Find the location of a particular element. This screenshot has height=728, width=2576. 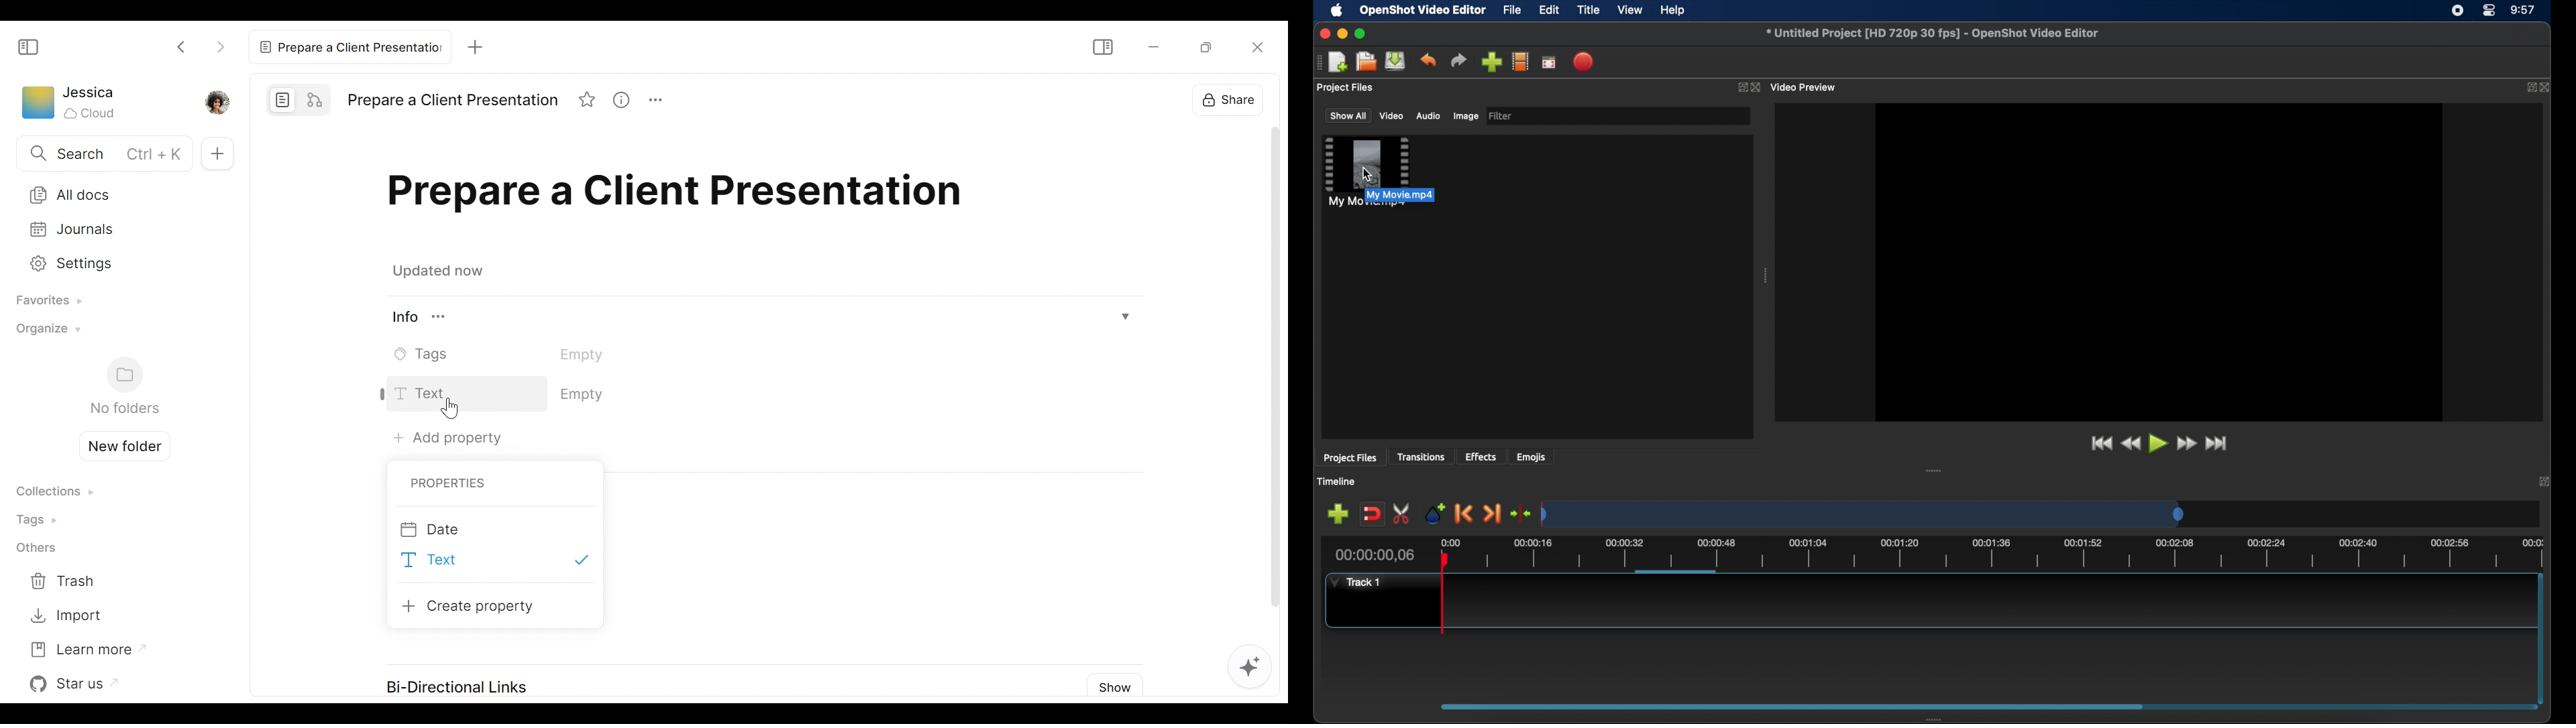

Favorites is located at coordinates (44, 302).